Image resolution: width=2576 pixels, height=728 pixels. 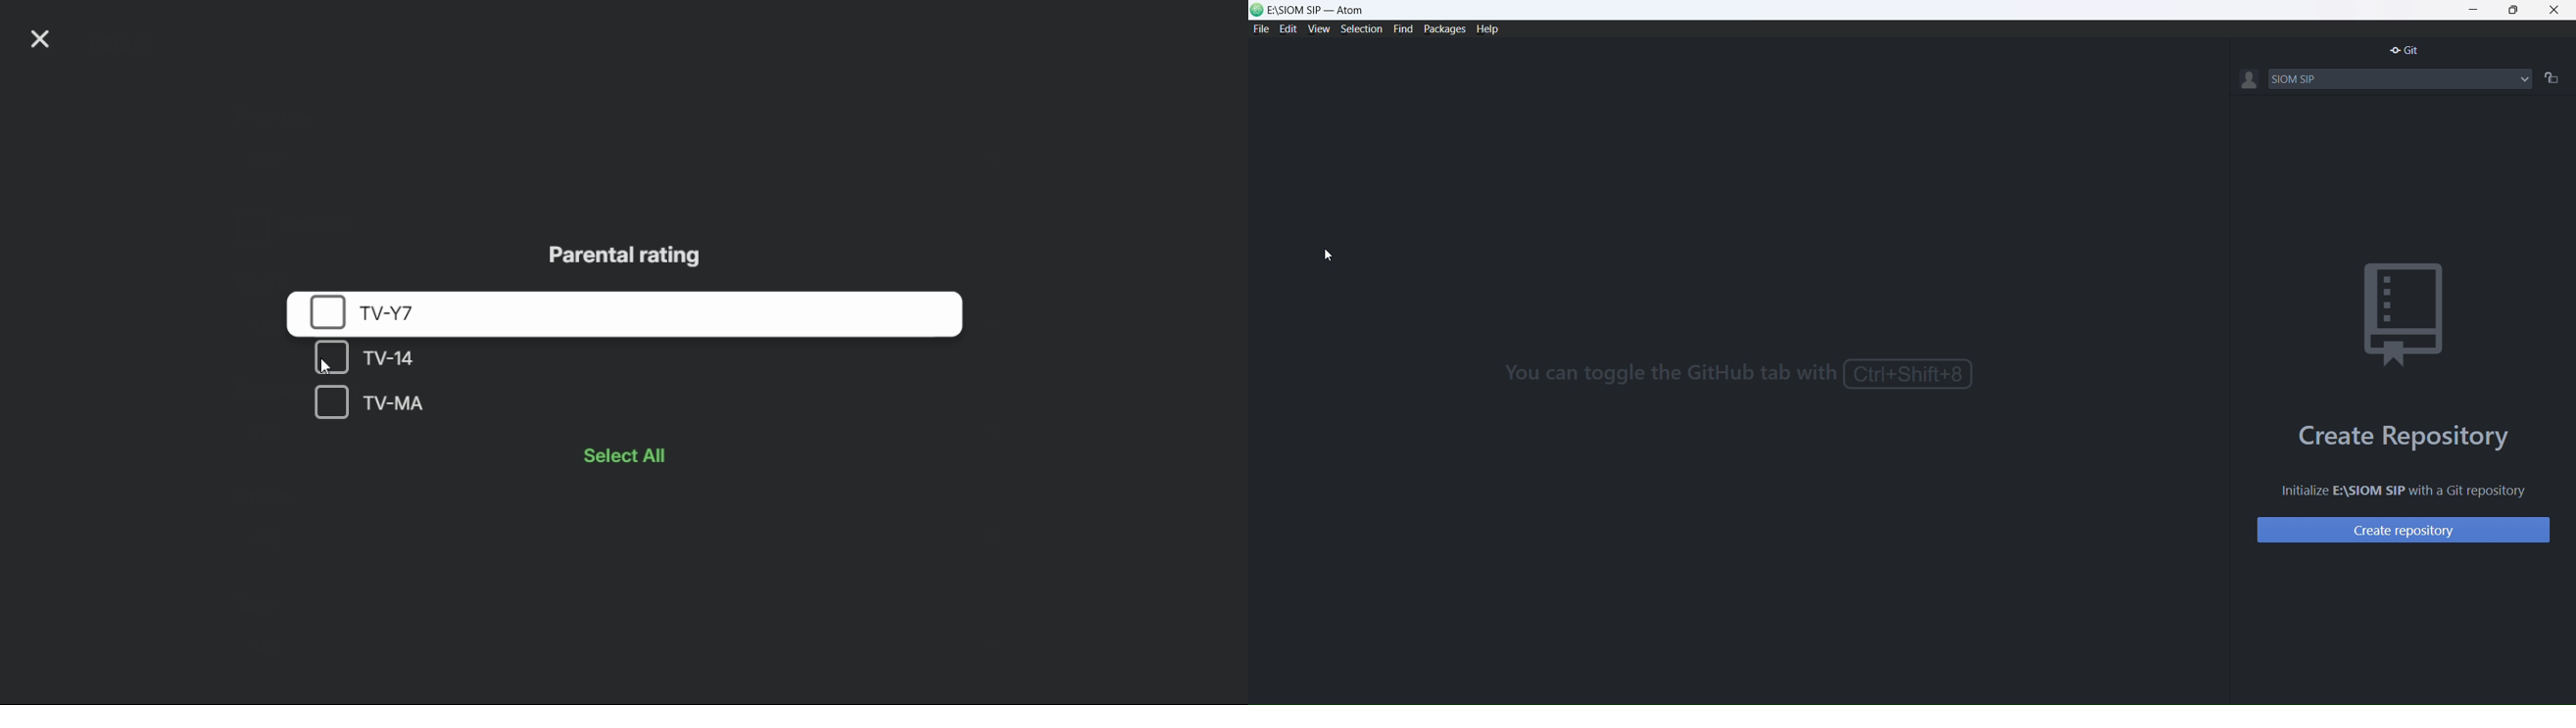 I want to click on maximize, so click(x=2516, y=11).